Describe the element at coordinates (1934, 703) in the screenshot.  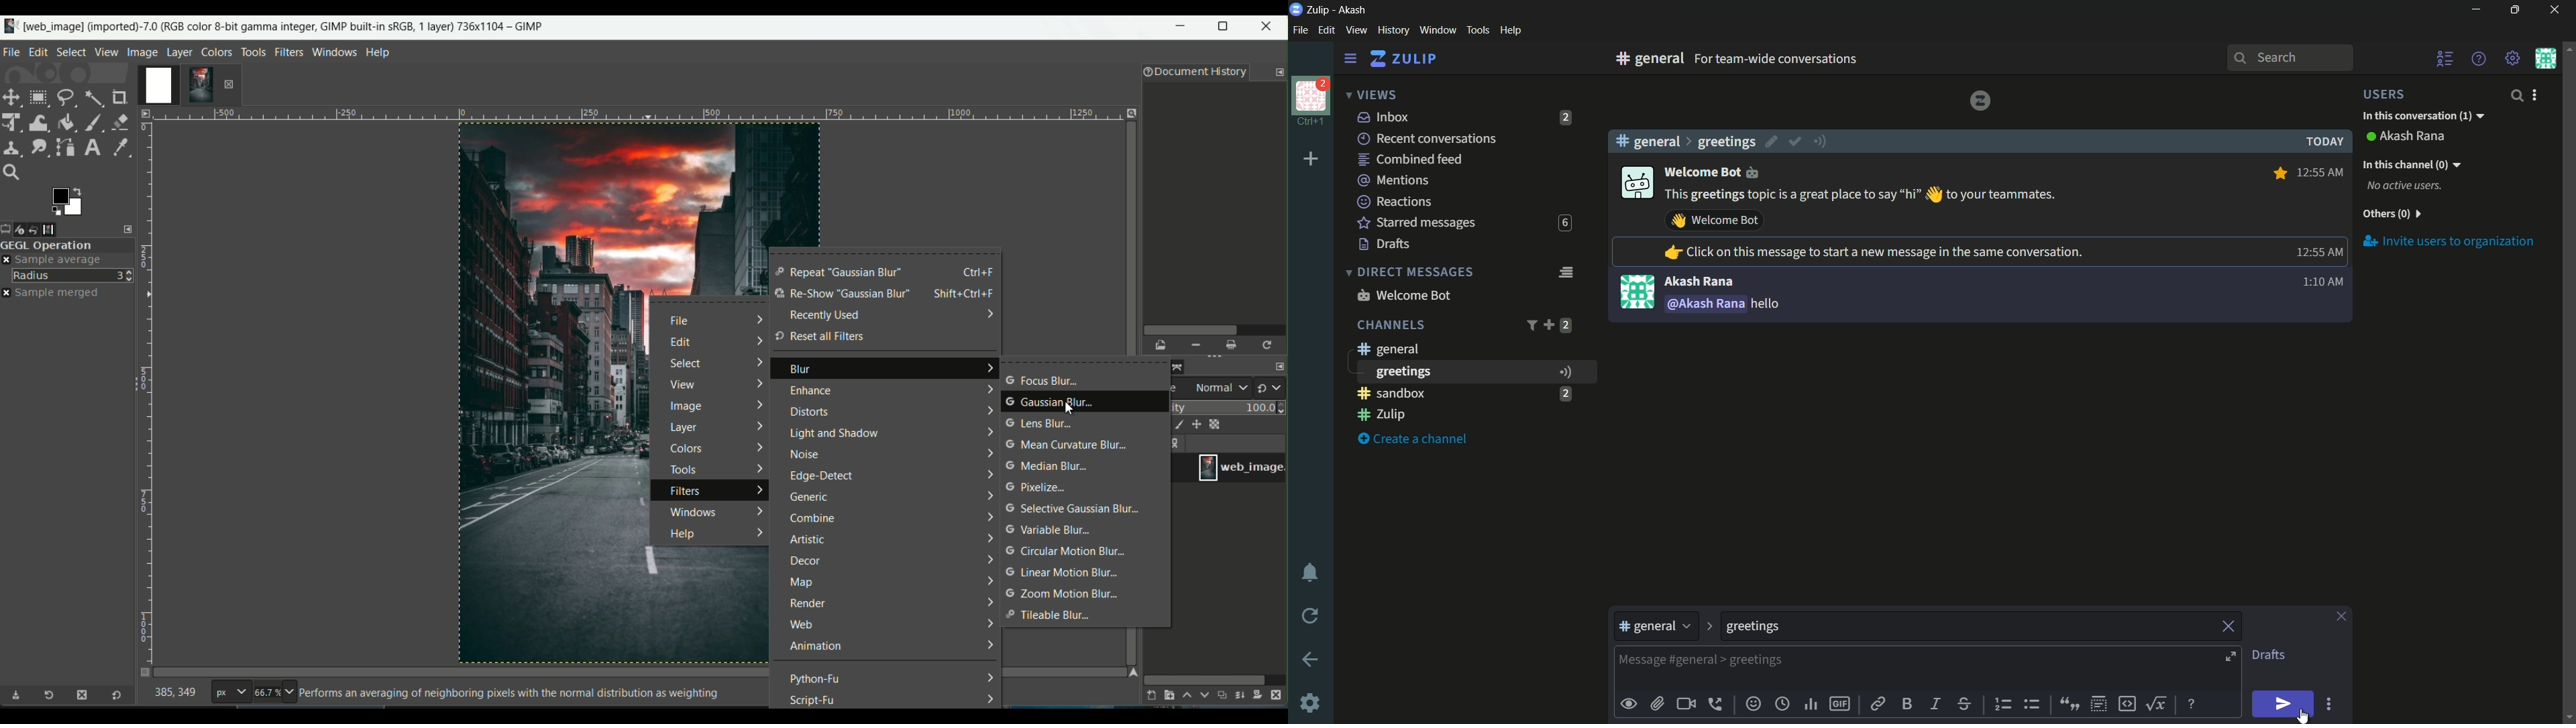
I see `italic` at that location.